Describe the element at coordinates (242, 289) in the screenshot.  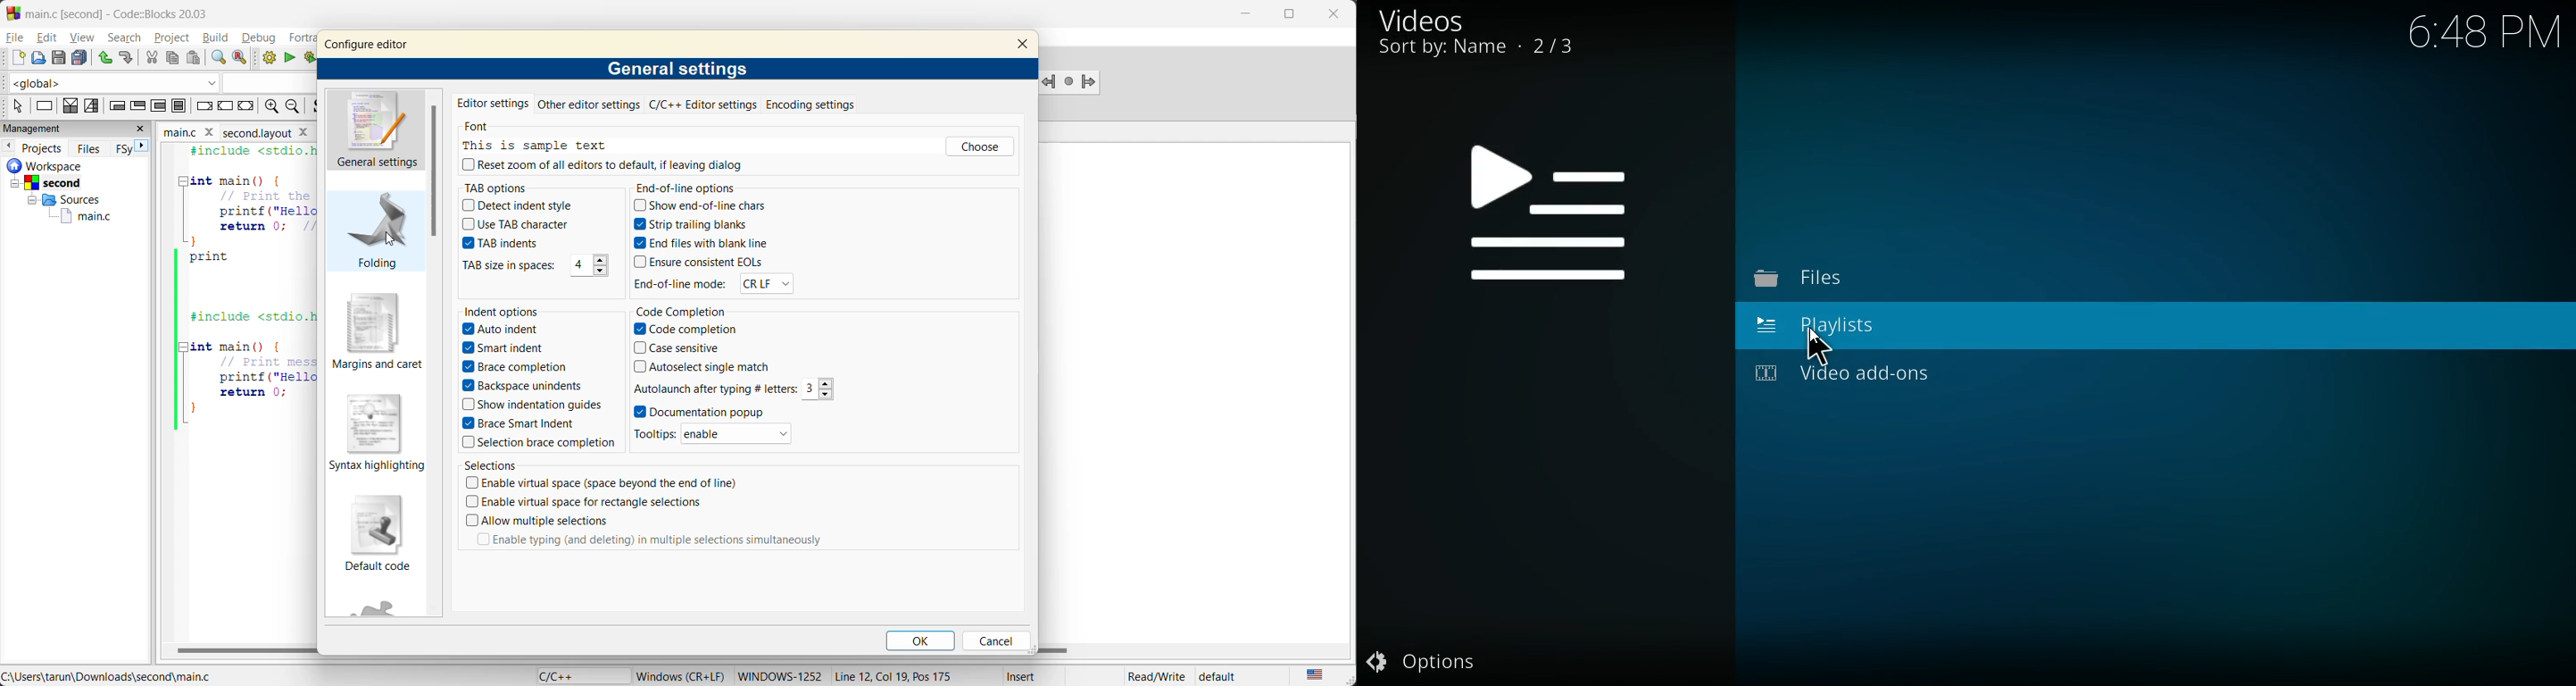
I see `code editor` at that location.